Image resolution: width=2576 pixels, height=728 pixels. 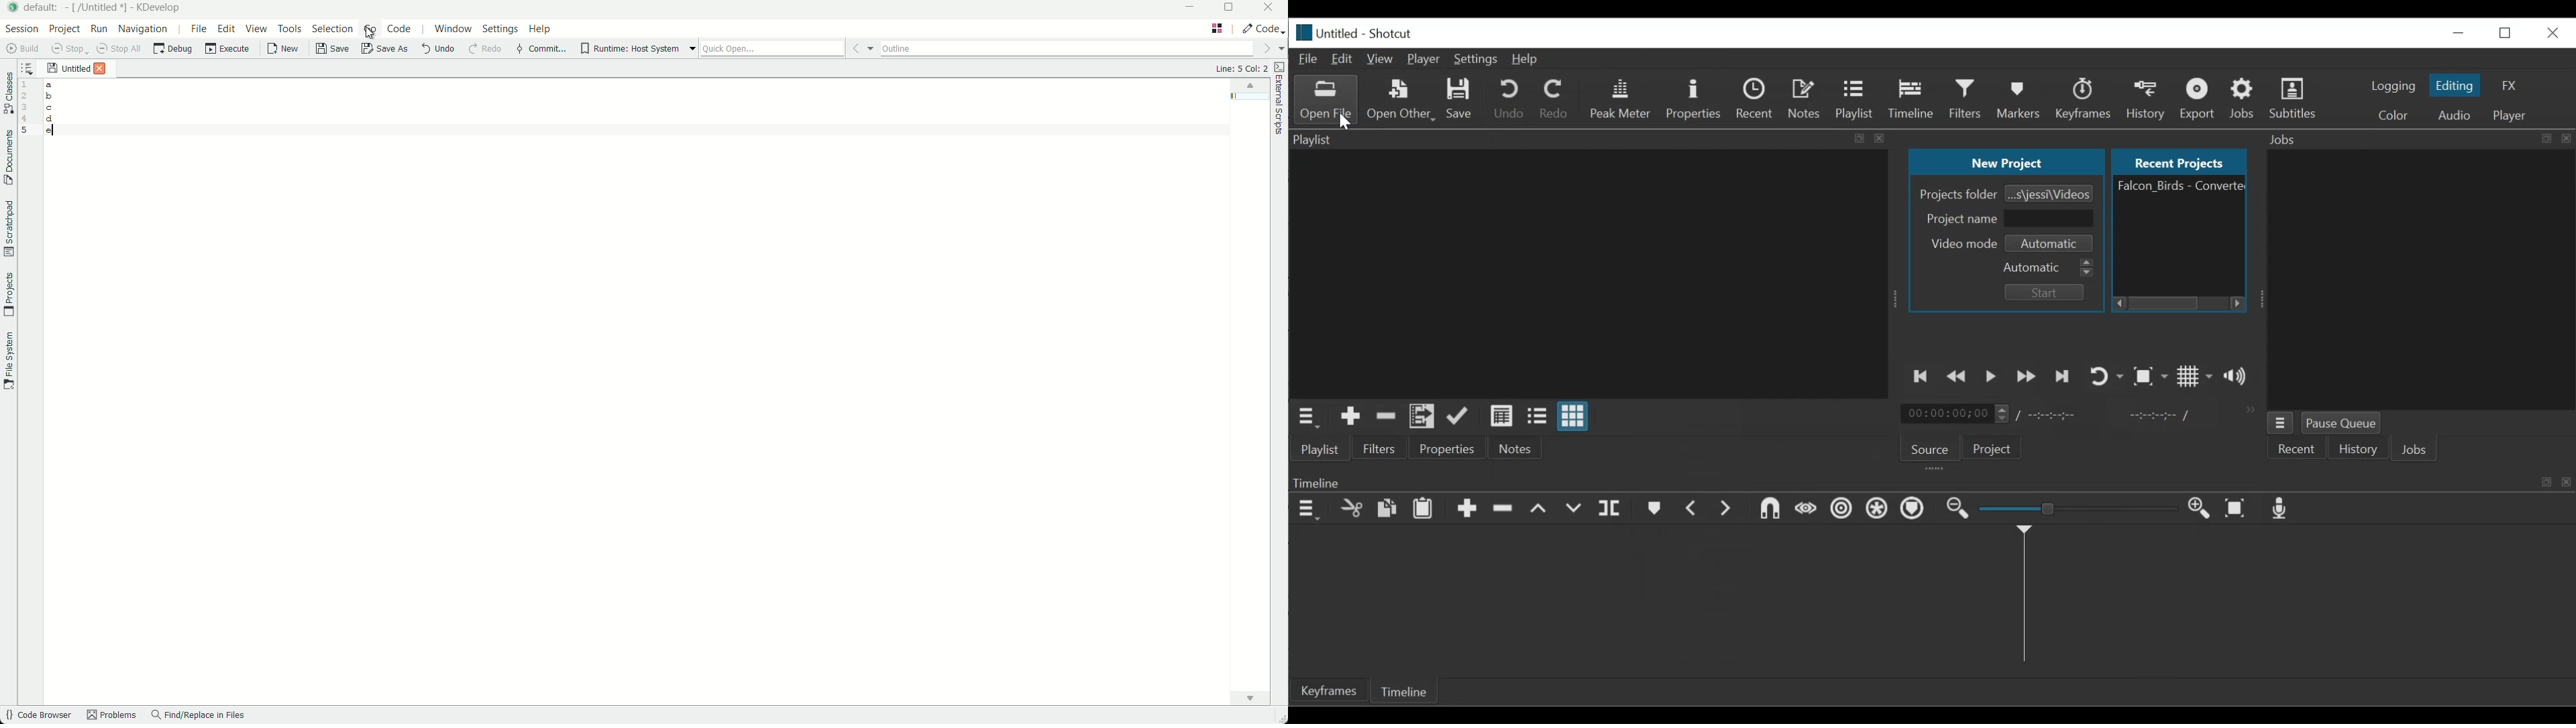 I want to click on Start Button, so click(x=2042, y=294).